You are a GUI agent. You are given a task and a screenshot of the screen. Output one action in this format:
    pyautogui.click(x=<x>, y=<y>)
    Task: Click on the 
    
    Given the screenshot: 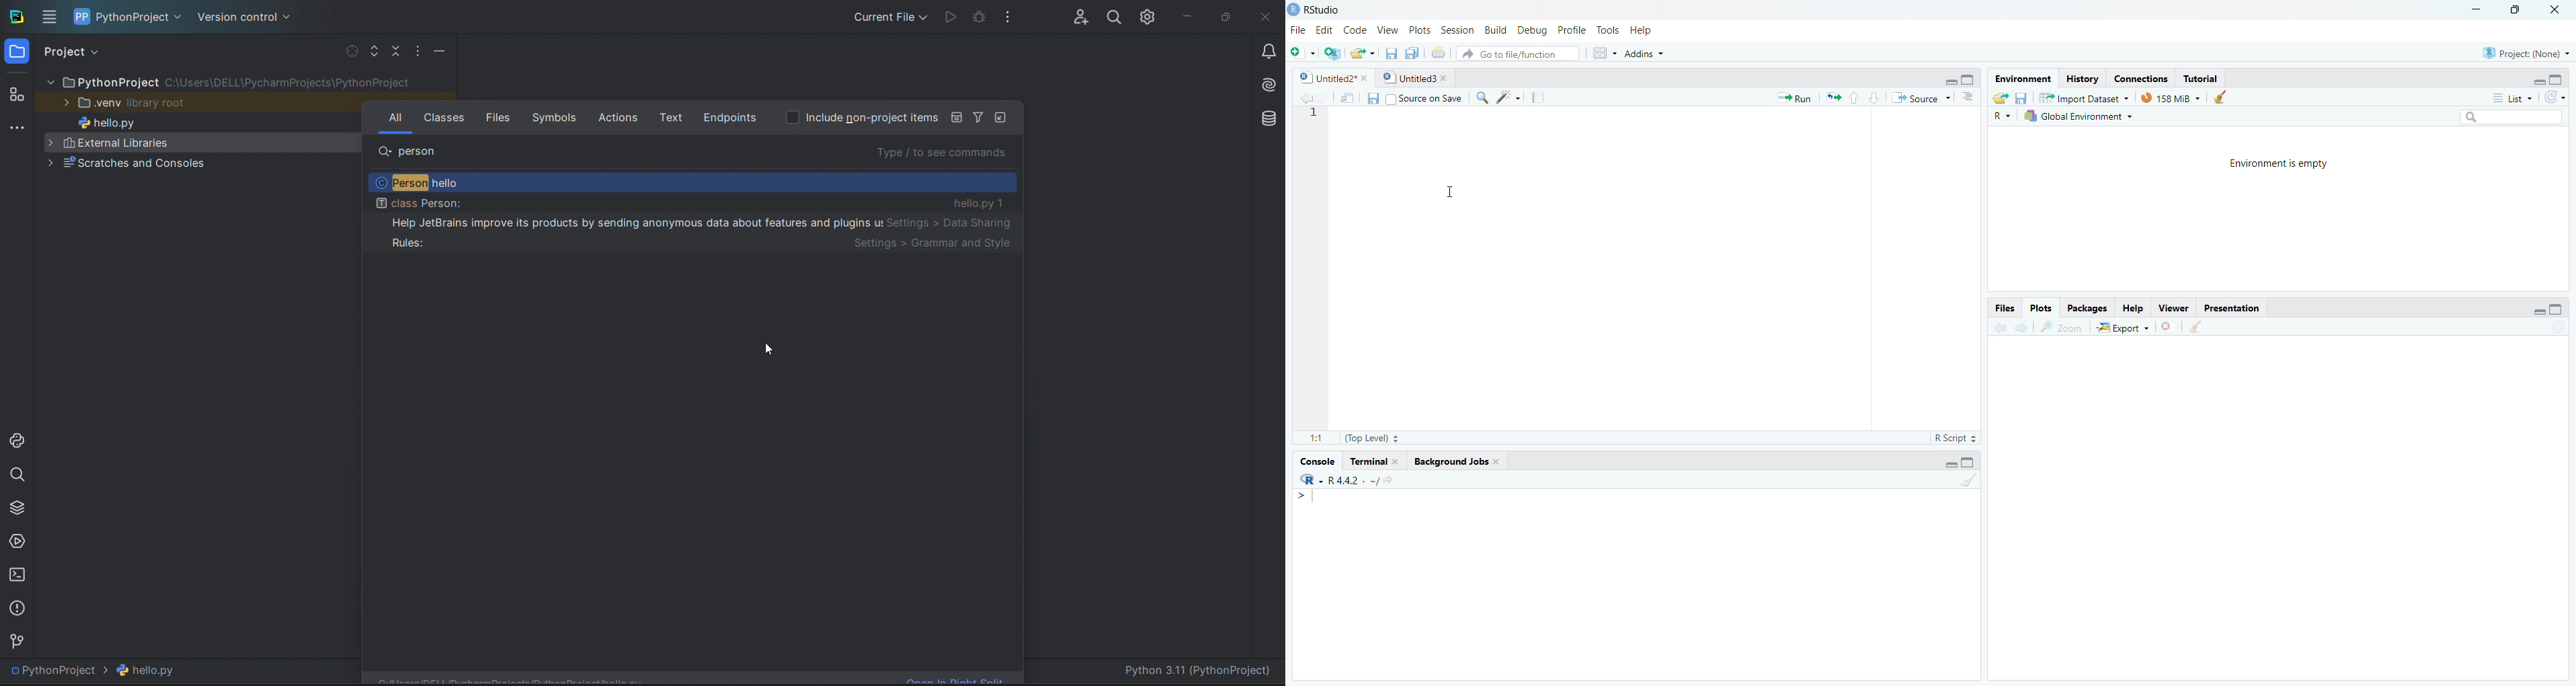 What is the action you would take?
    pyautogui.click(x=1861, y=97)
    